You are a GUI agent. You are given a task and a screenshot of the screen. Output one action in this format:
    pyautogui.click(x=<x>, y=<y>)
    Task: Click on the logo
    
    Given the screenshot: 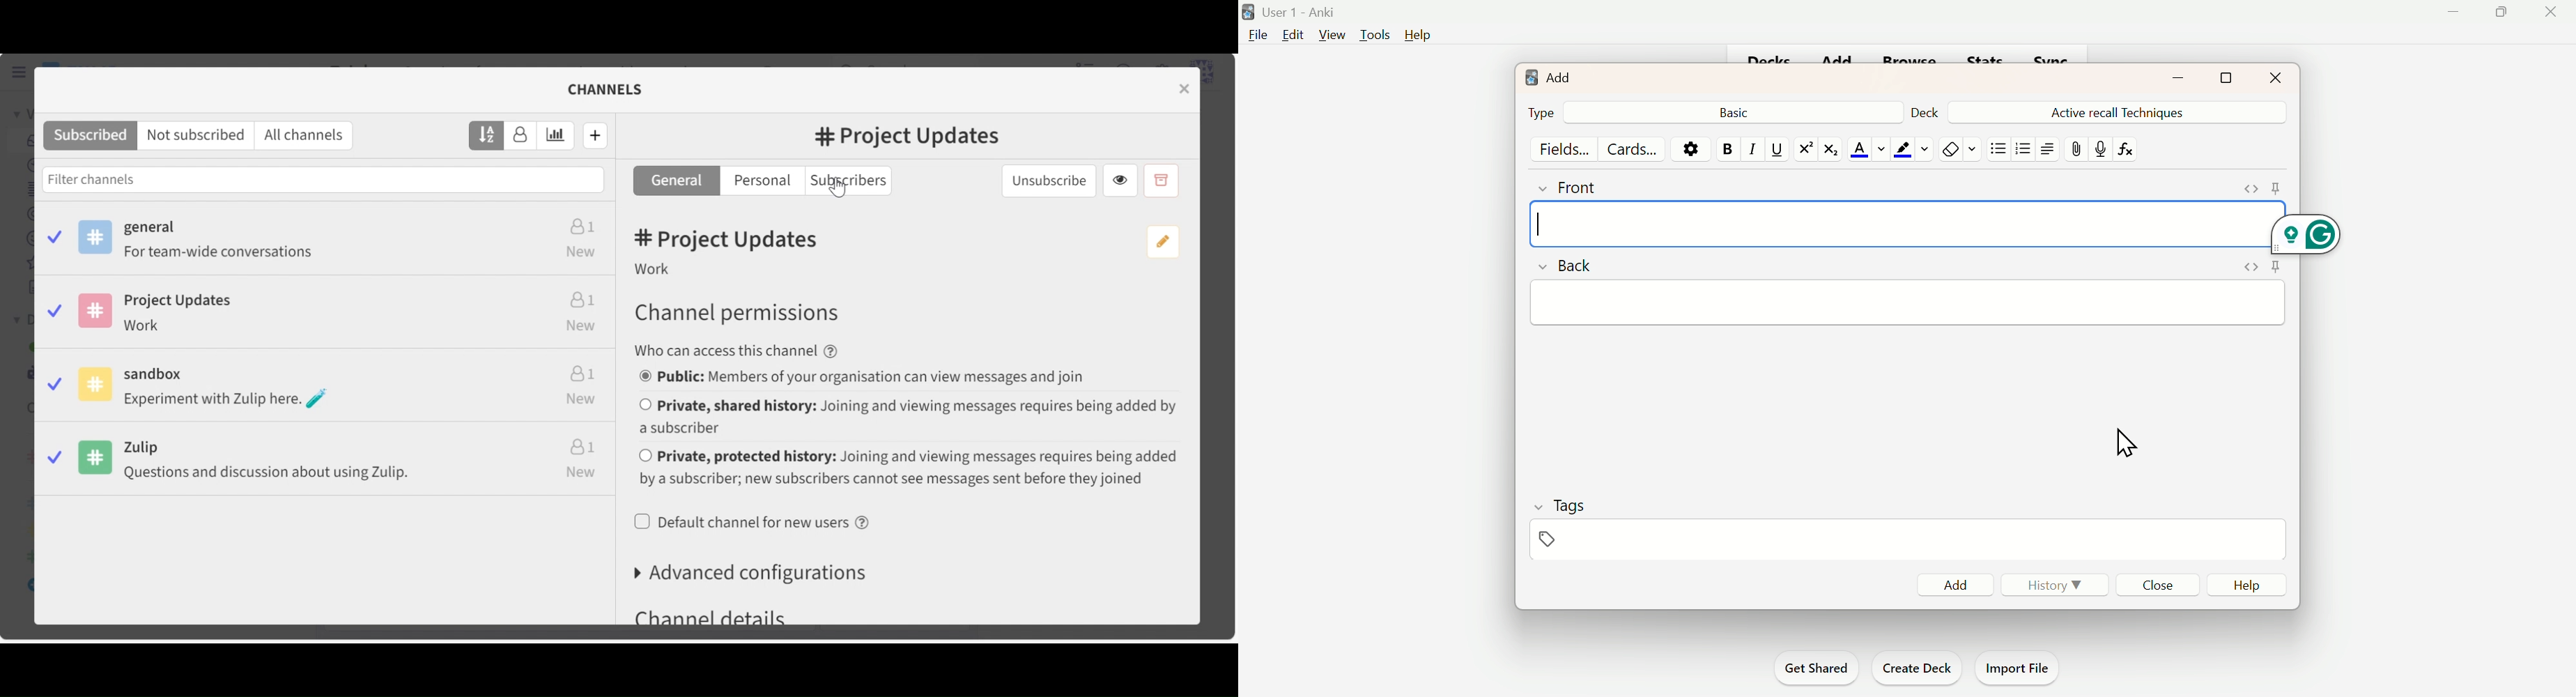 What is the action you would take?
    pyautogui.click(x=1529, y=75)
    